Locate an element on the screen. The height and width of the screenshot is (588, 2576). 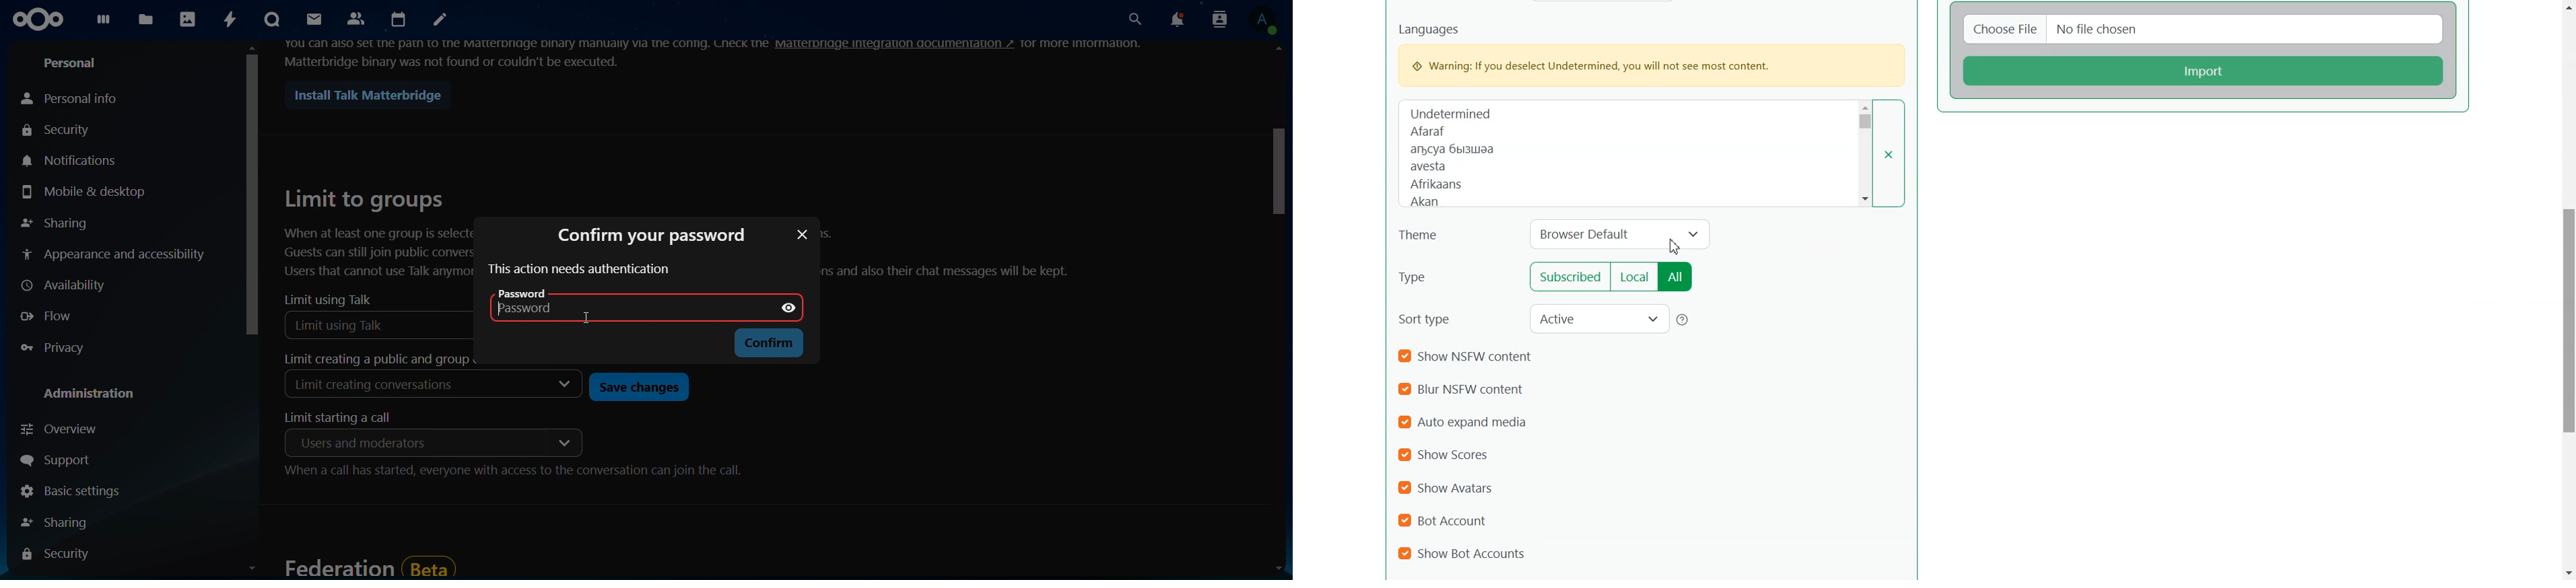
All is located at coordinates (1678, 277).